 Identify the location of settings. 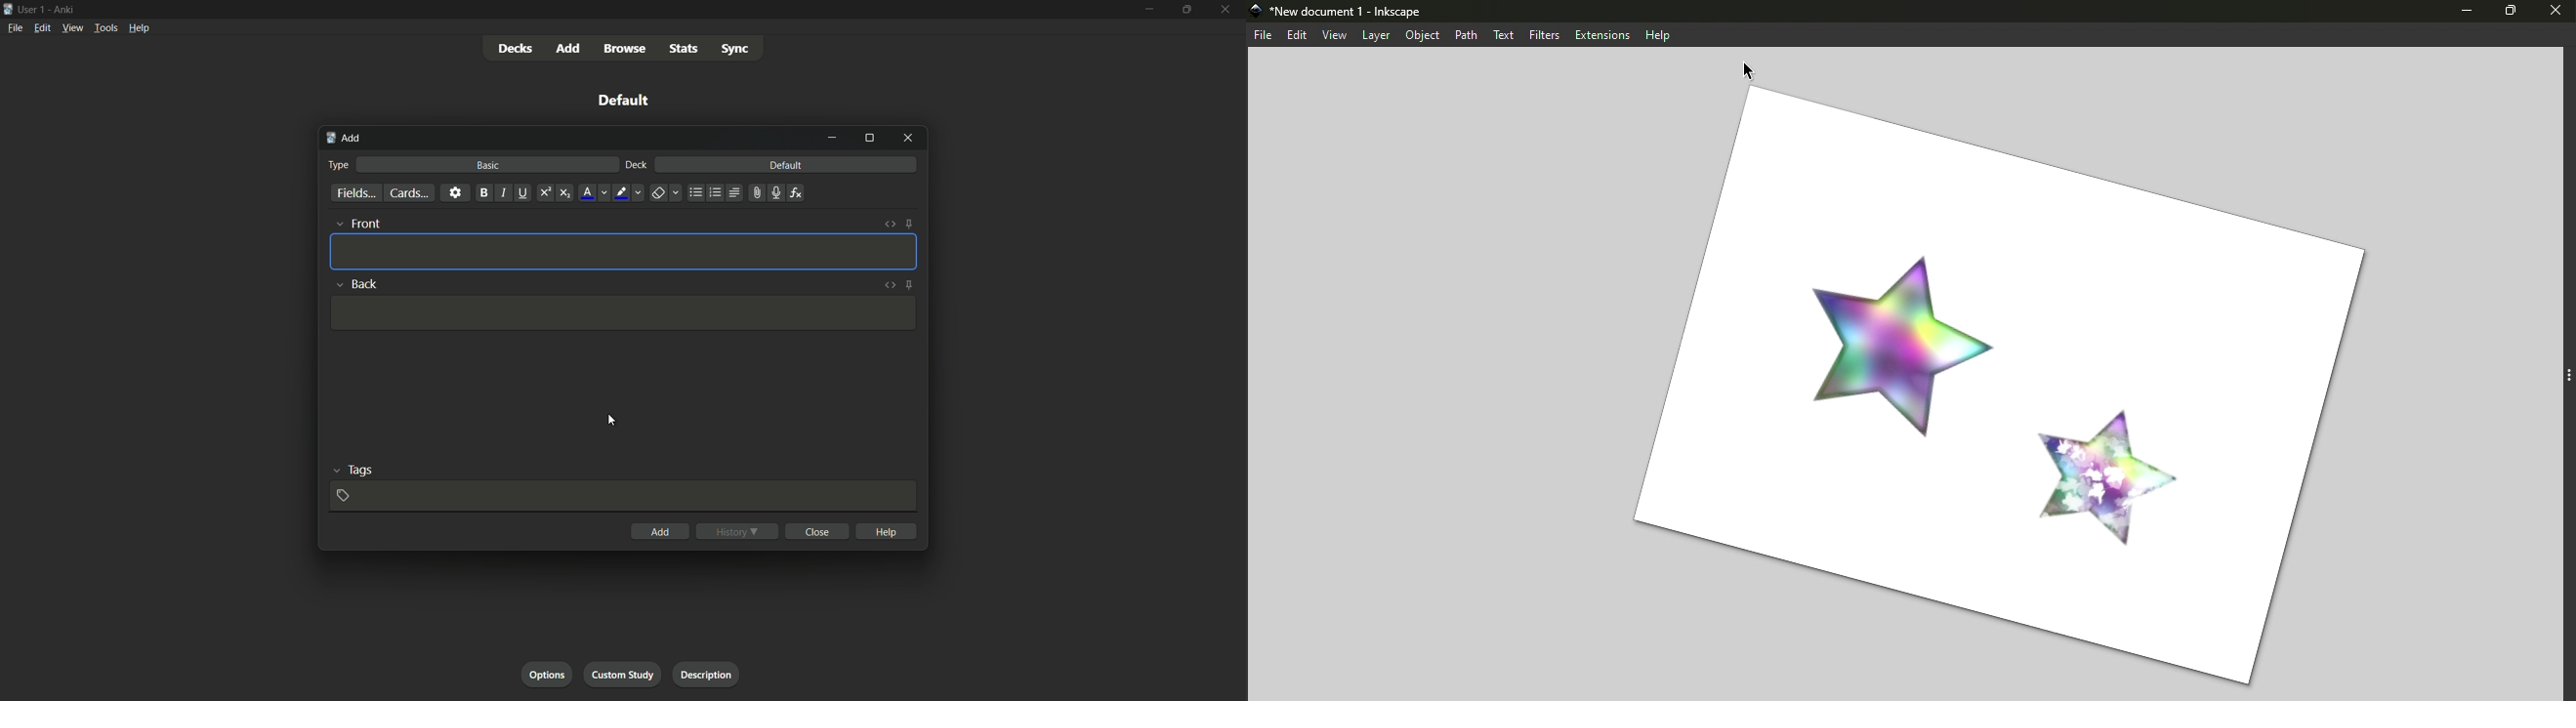
(455, 193).